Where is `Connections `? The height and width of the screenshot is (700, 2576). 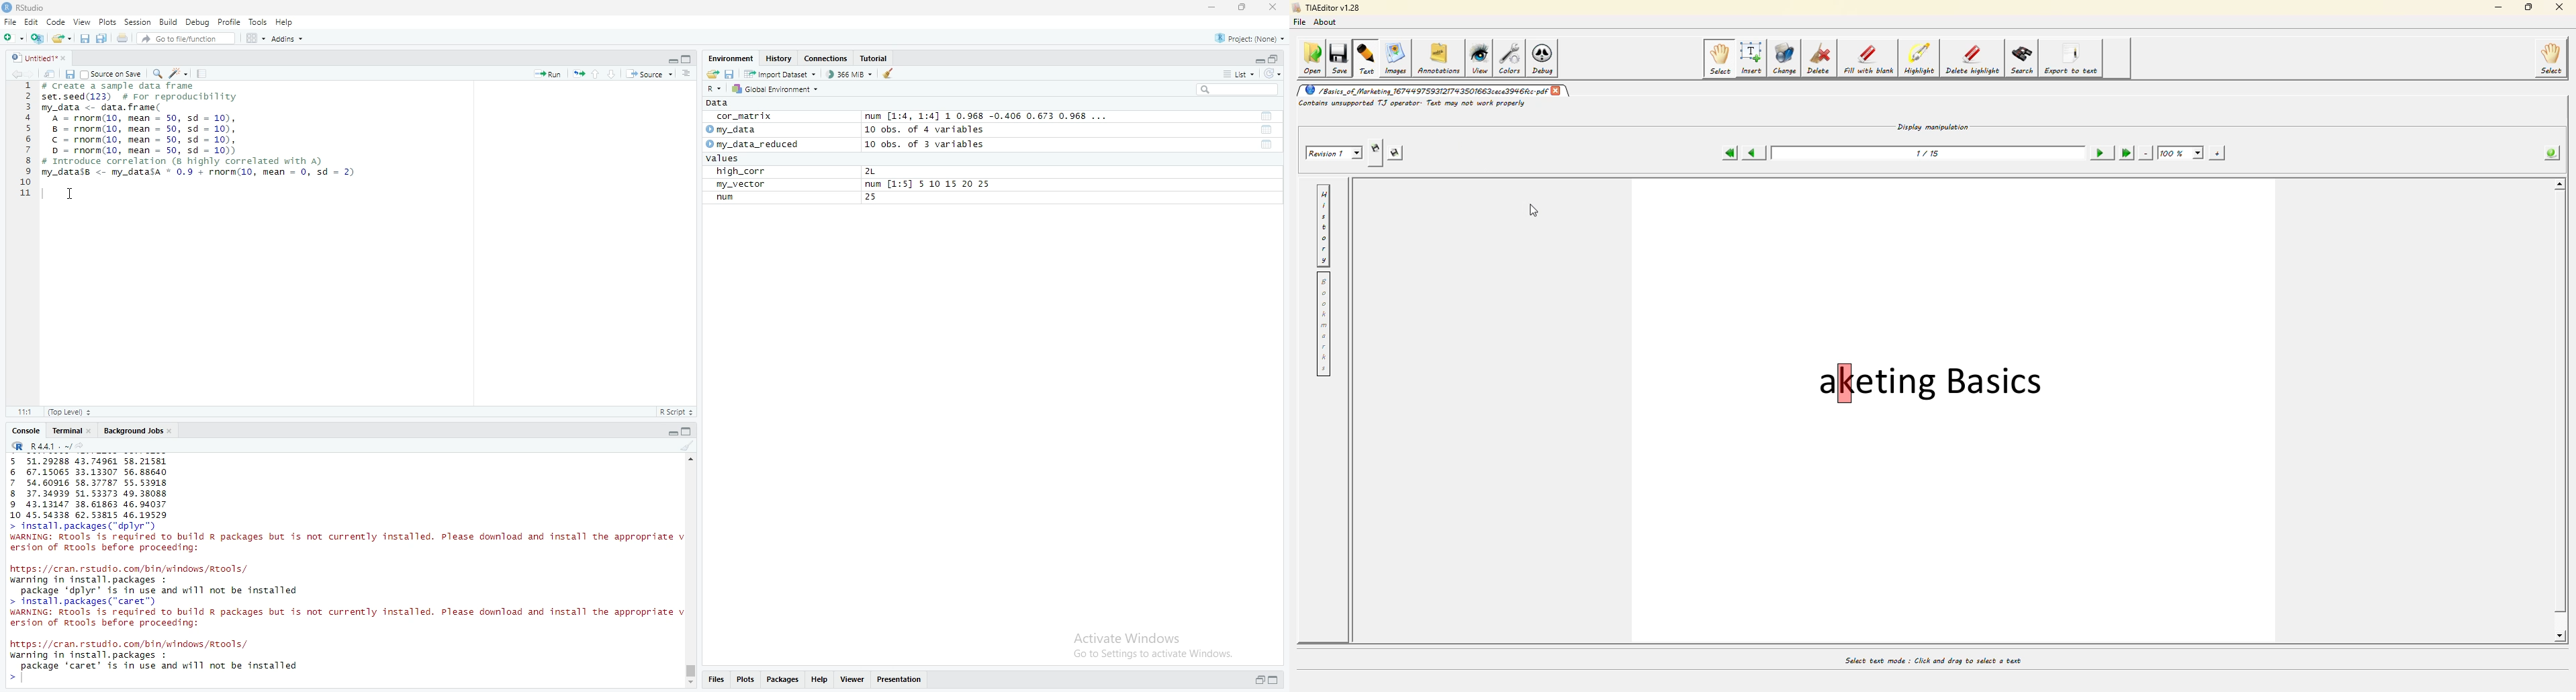
Connections  is located at coordinates (827, 58).